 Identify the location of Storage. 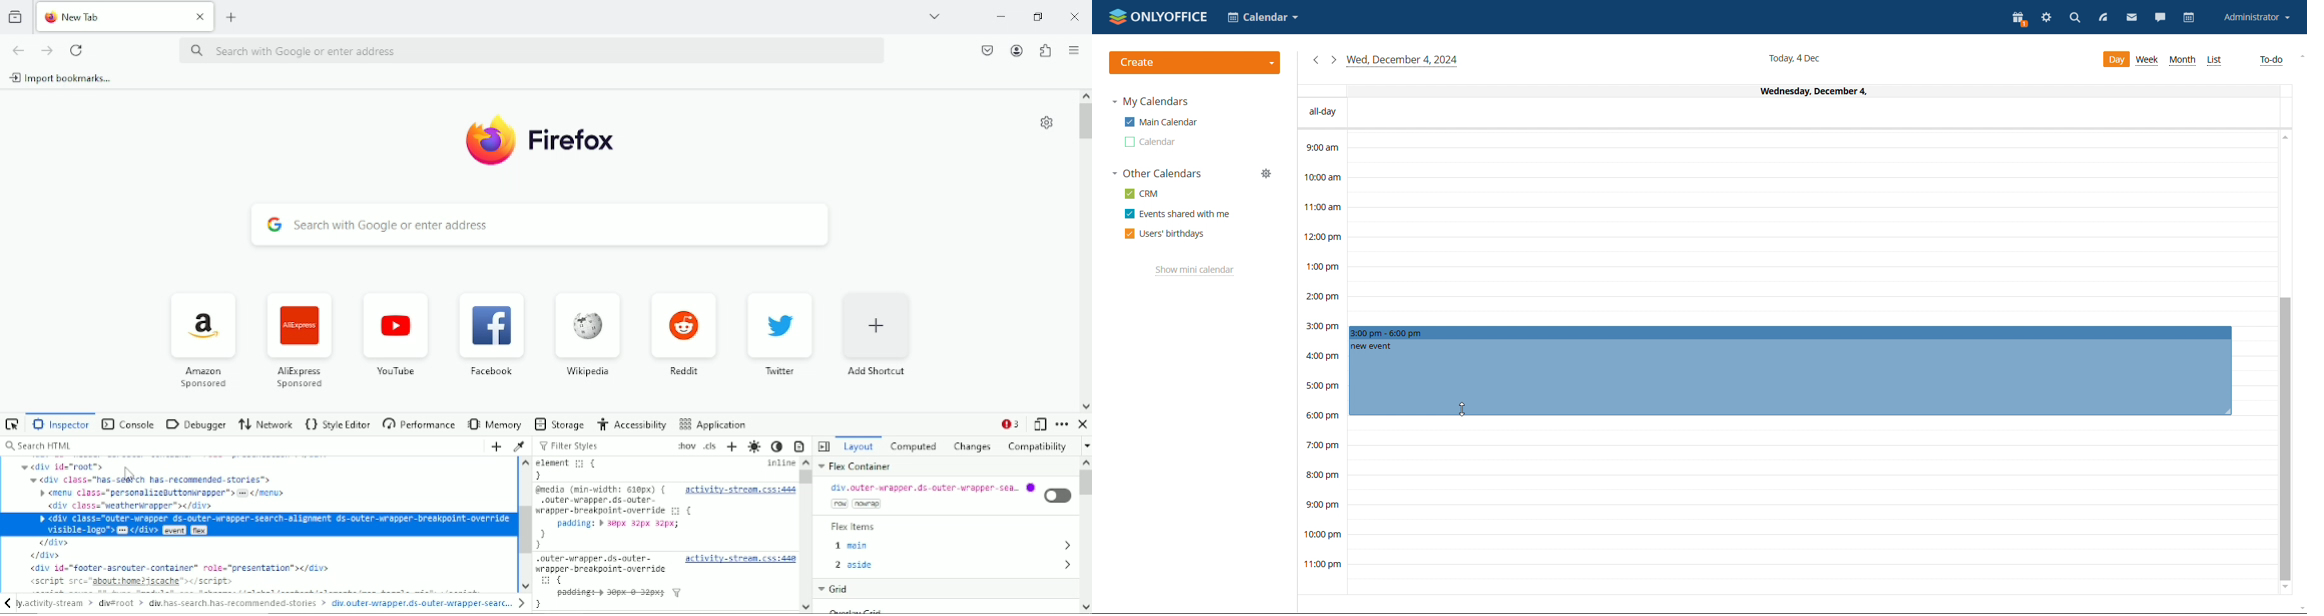
(558, 423).